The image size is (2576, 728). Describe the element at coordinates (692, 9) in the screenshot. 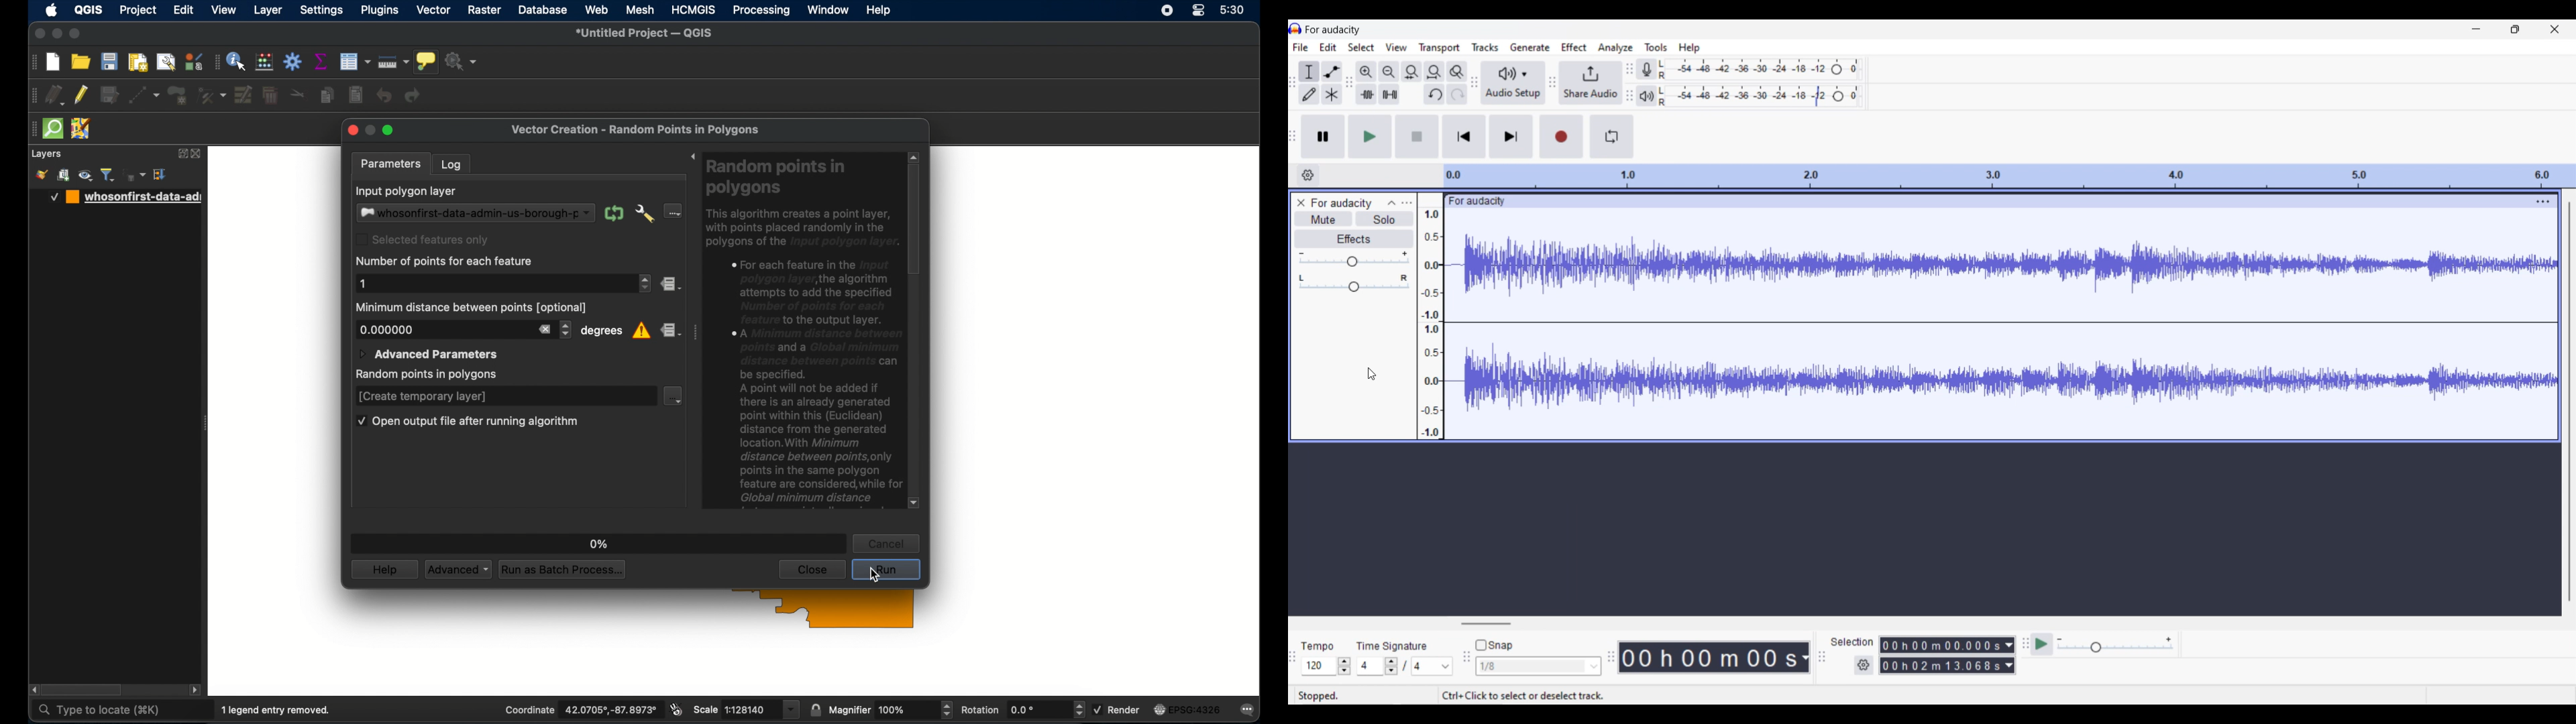

I see `HCMGIS` at that location.